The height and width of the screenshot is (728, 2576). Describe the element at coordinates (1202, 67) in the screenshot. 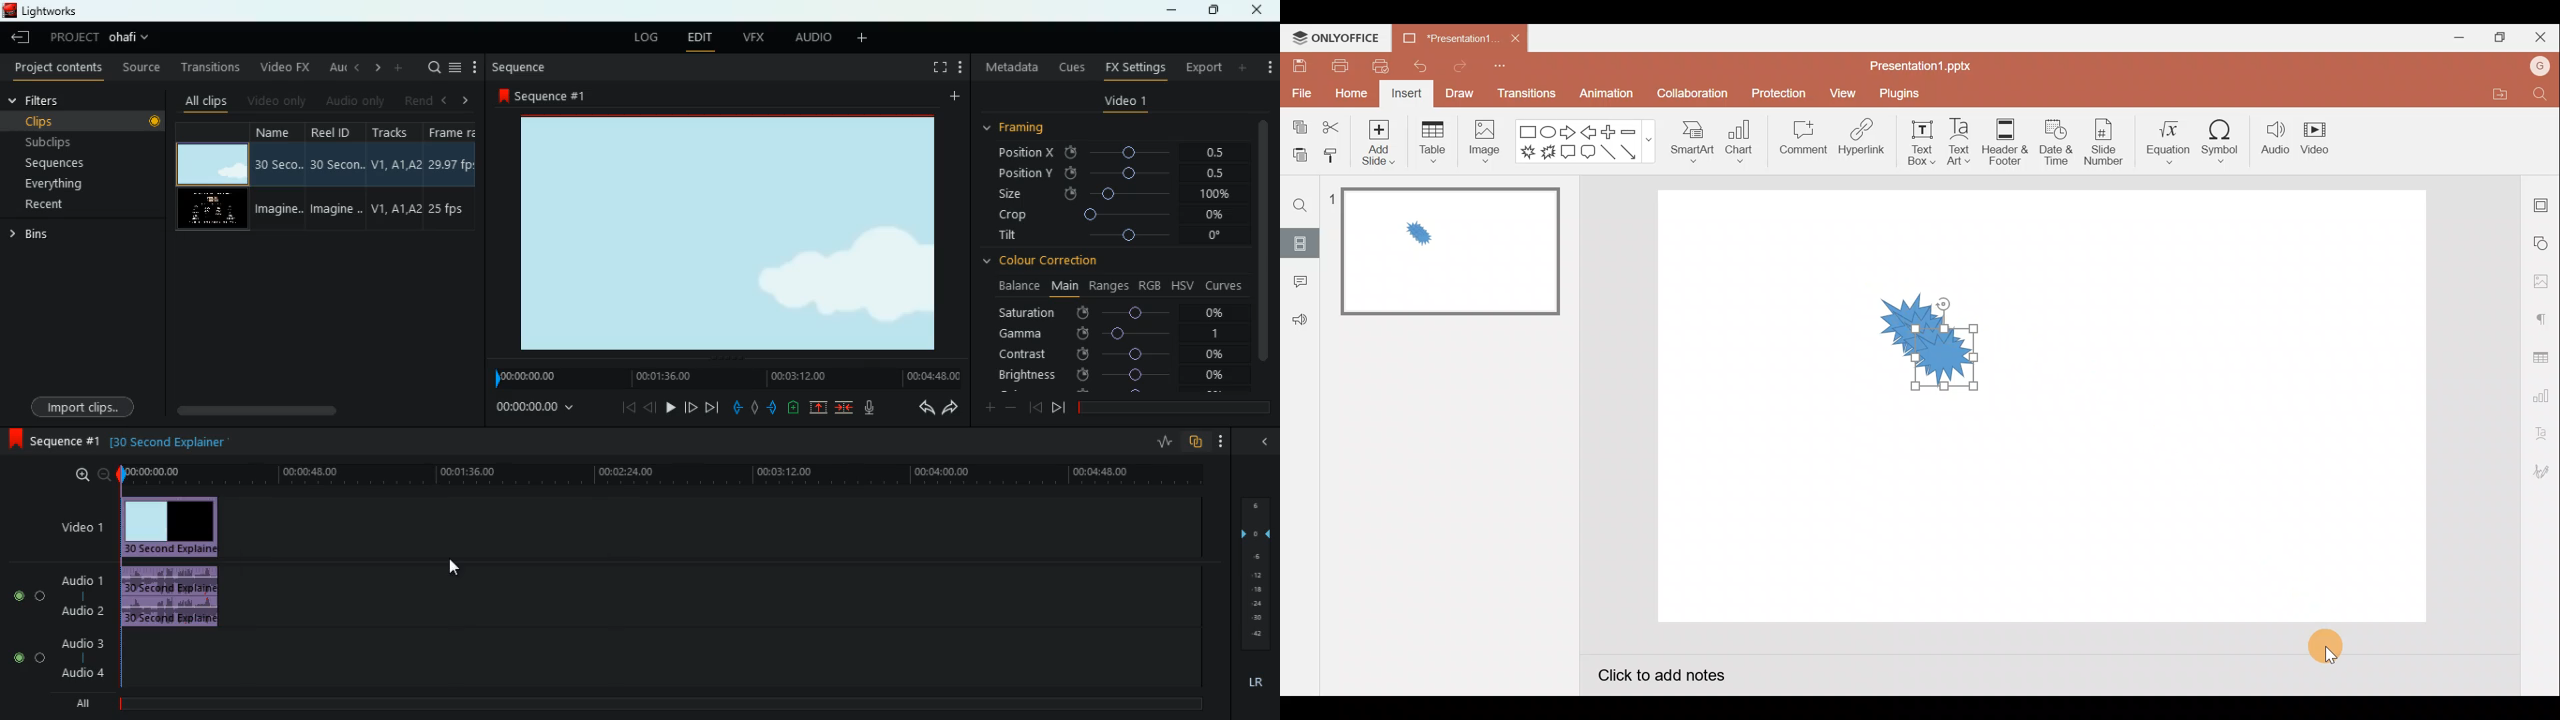

I see `export` at that location.